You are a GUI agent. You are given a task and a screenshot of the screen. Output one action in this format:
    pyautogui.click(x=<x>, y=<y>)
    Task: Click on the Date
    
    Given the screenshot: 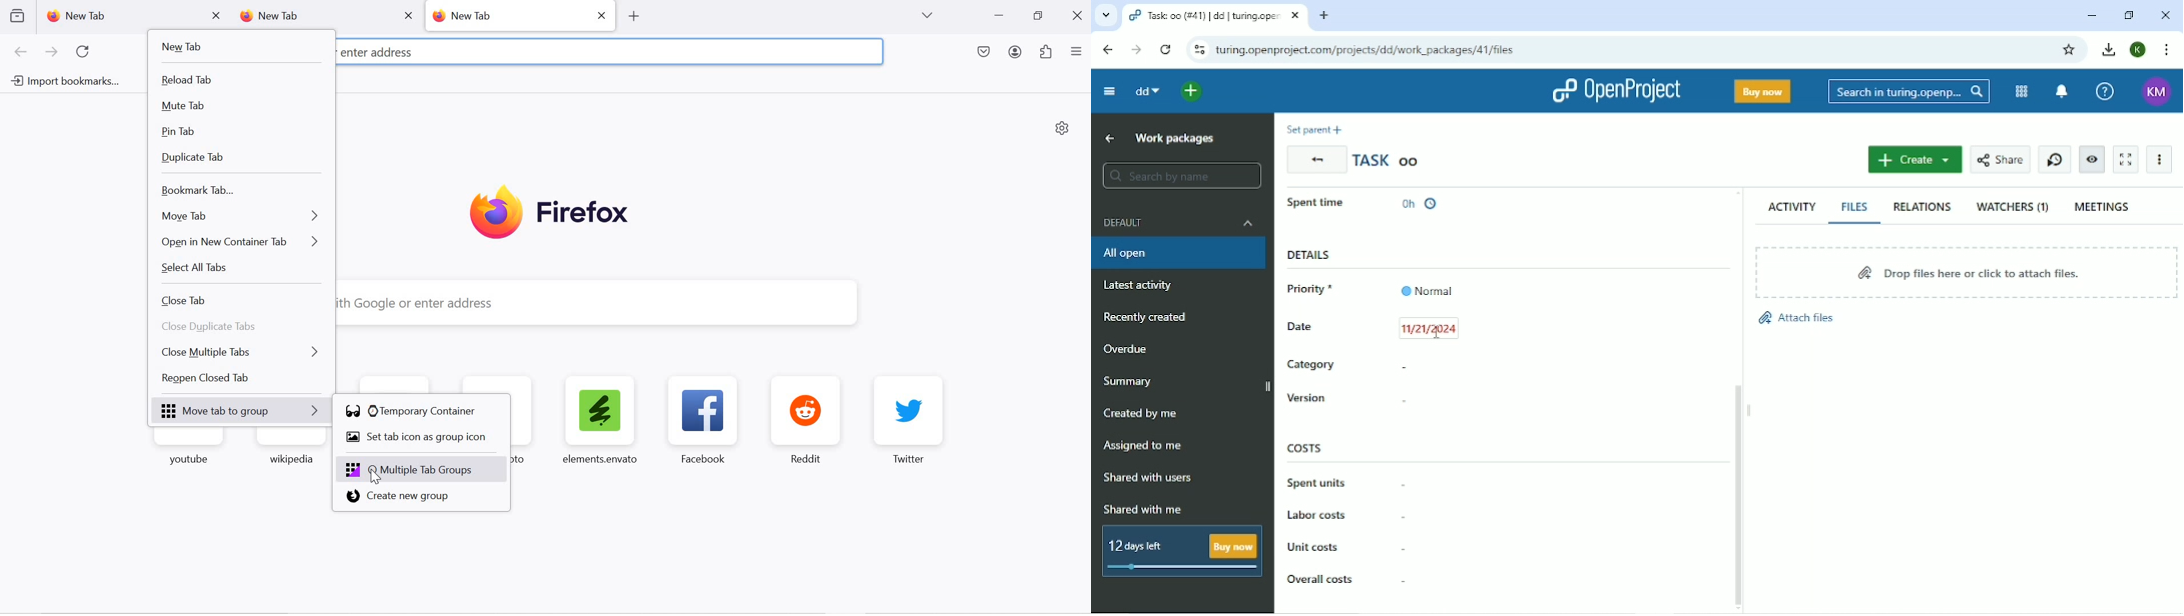 What is the action you would take?
    pyautogui.click(x=1372, y=328)
    